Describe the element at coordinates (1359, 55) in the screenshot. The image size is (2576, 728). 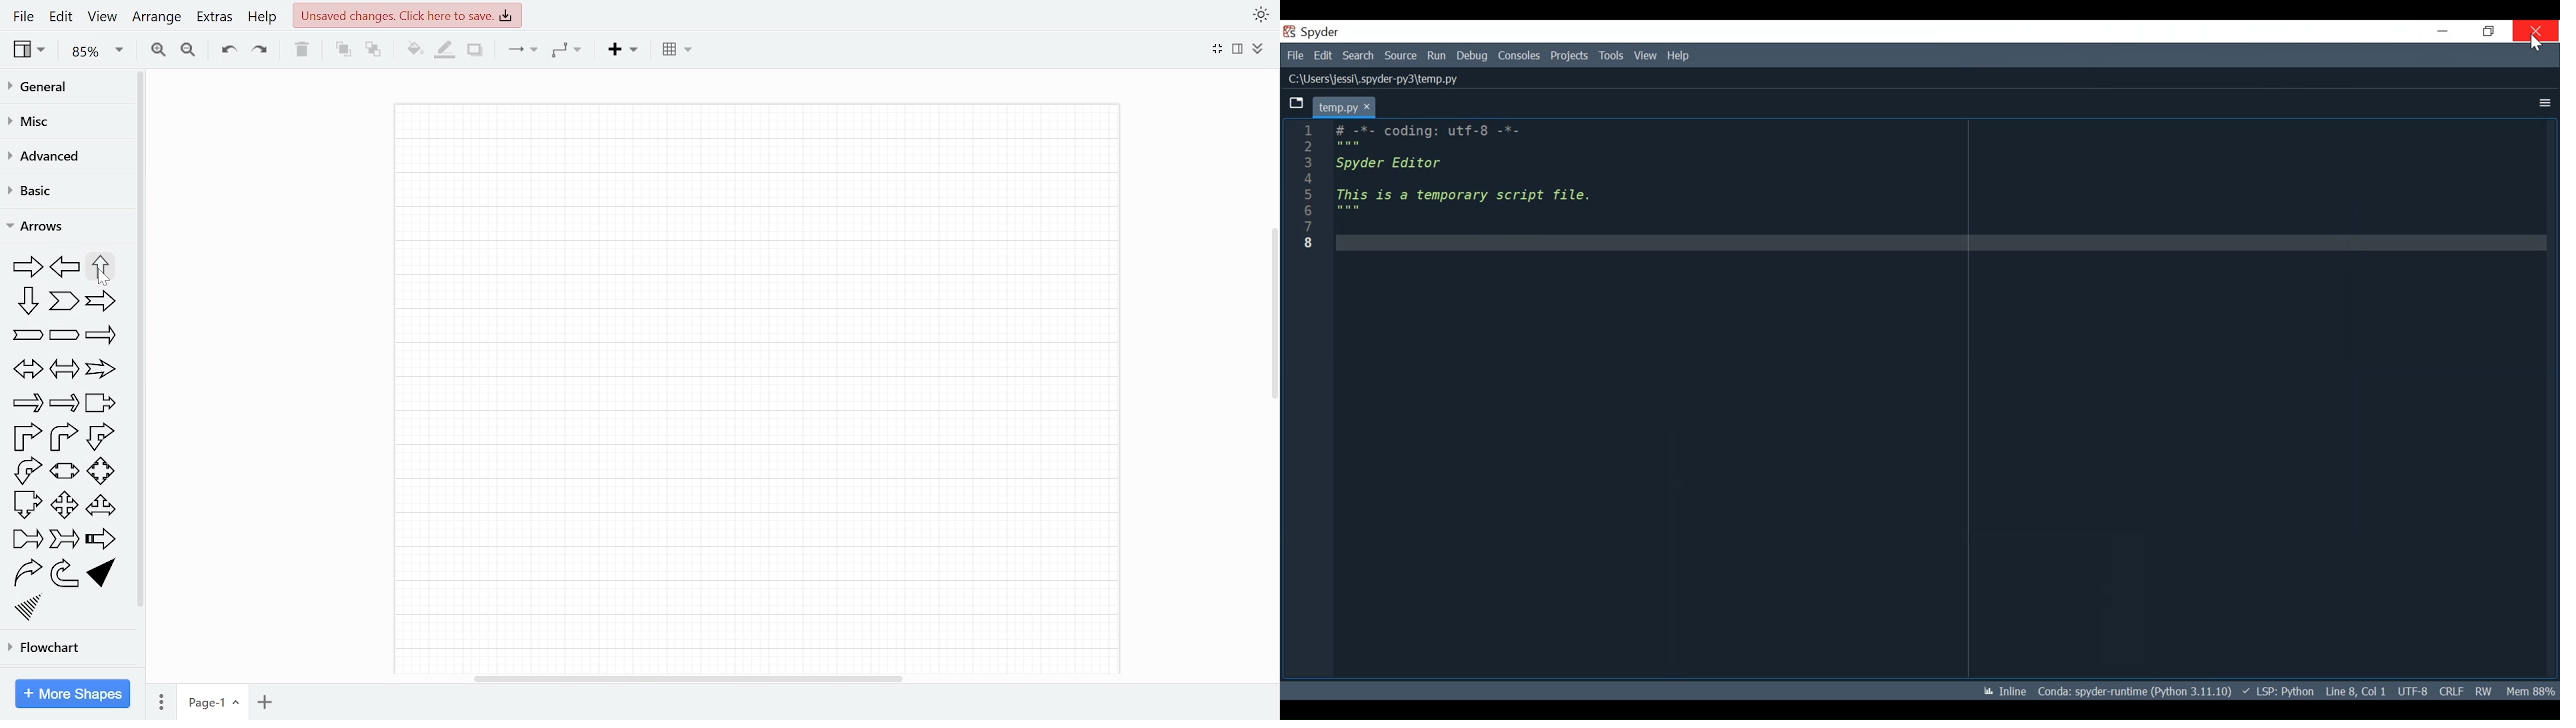
I see `Search` at that location.